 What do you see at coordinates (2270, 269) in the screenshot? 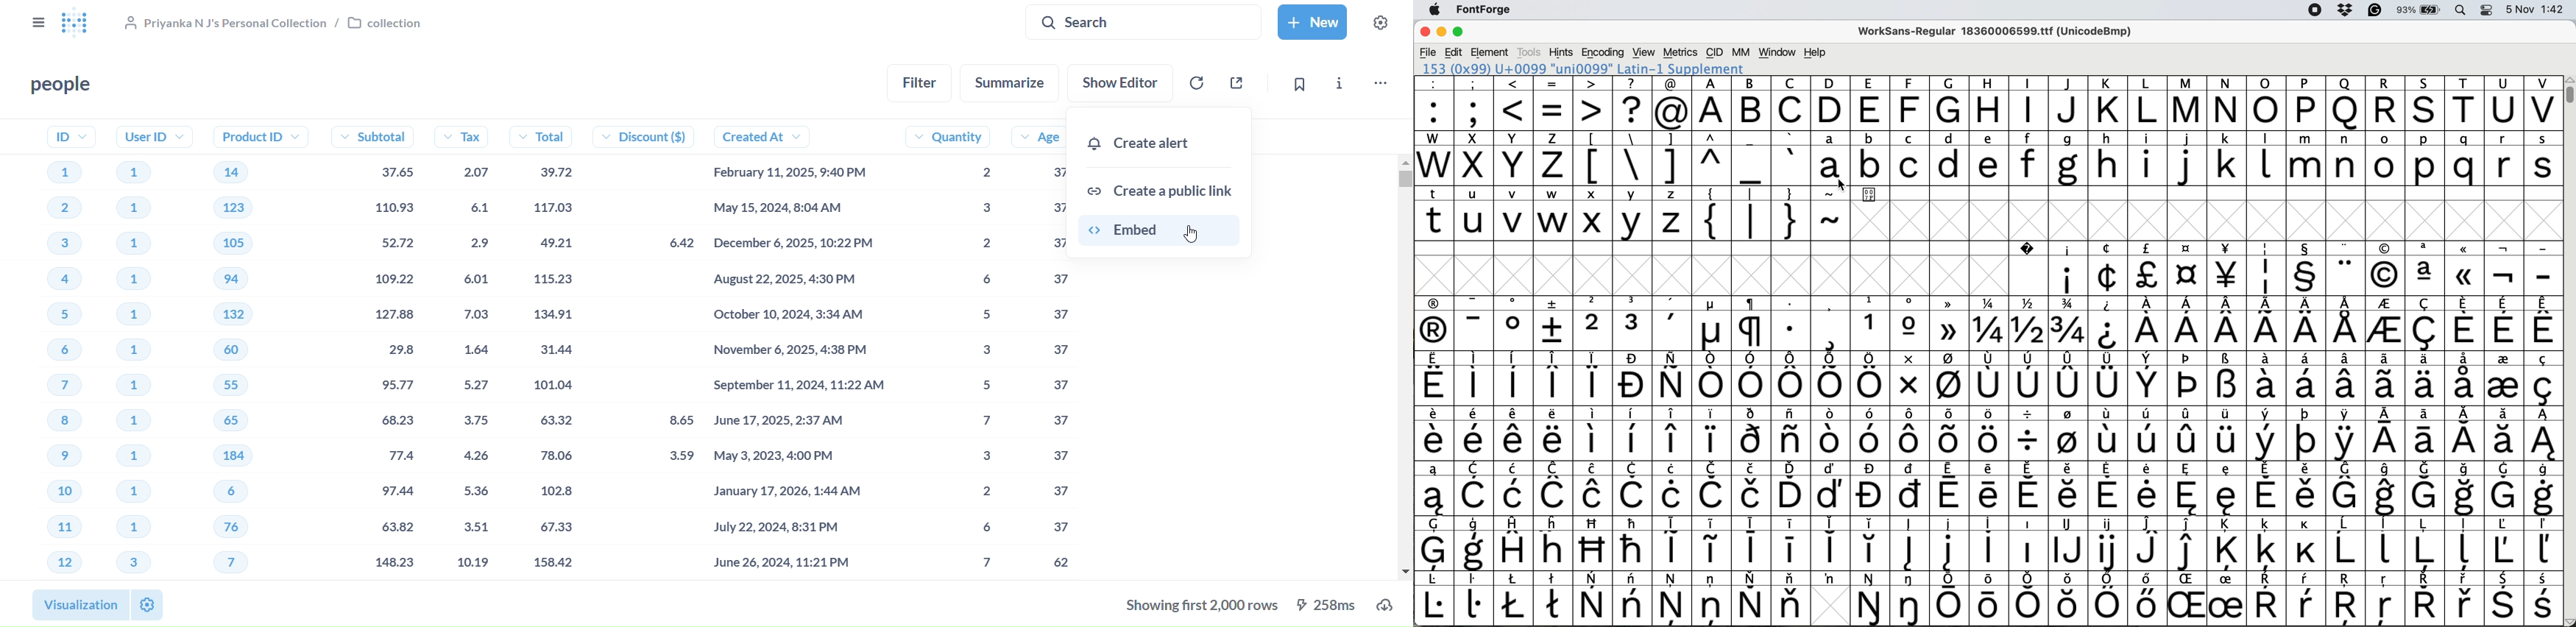
I see `symbol` at bounding box center [2270, 269].